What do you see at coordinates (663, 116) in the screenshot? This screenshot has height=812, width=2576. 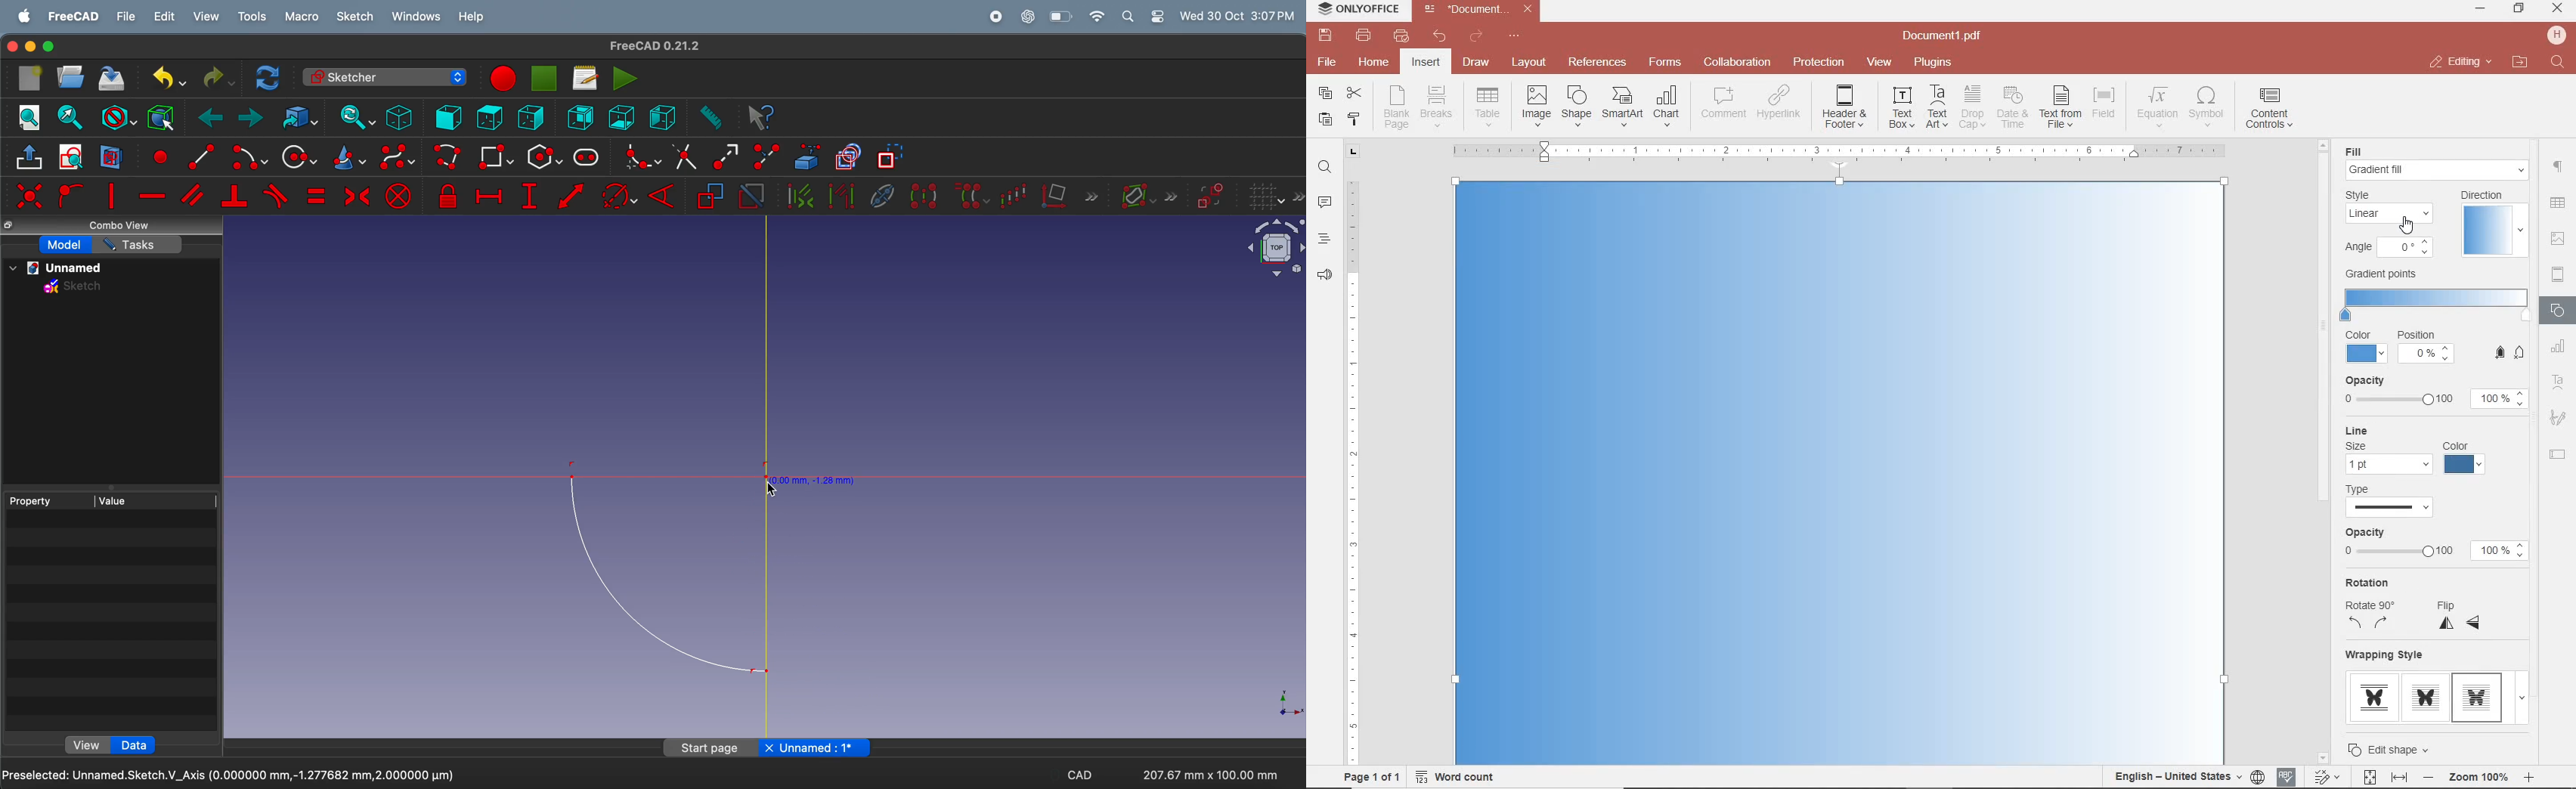 I see `right view` at bounding box center [663, 116].